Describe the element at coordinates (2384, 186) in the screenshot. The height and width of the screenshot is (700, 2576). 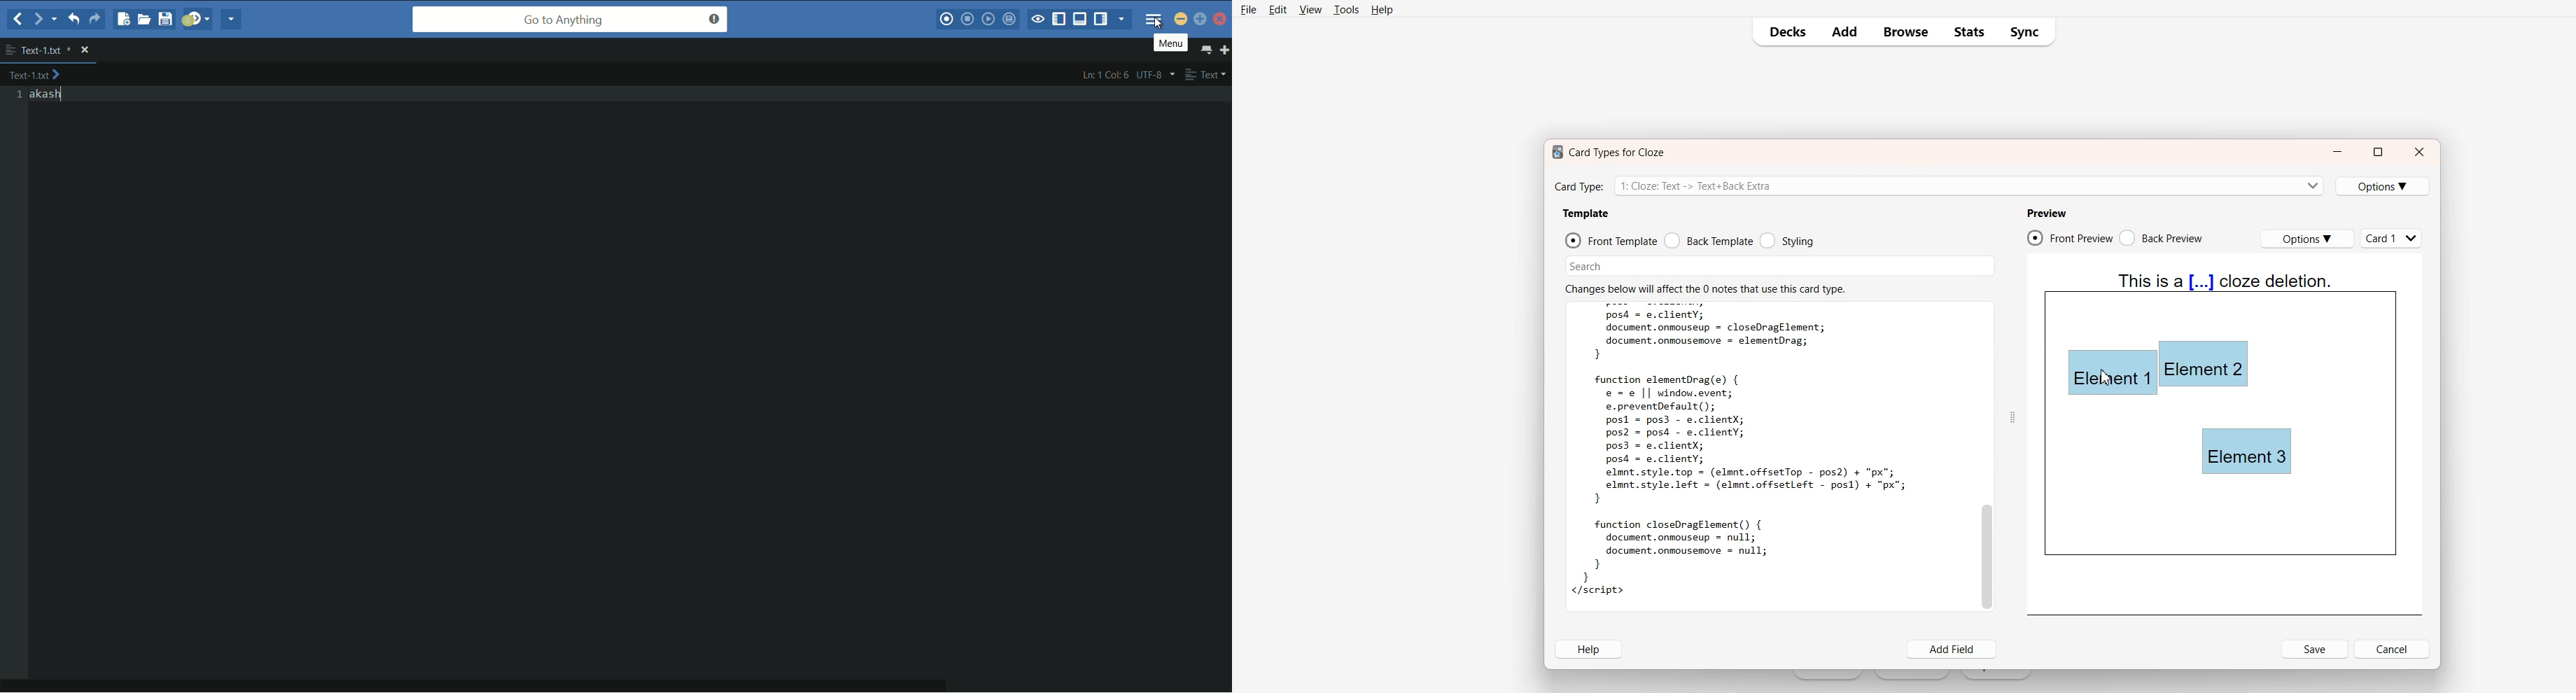
I see `Options` at that location.